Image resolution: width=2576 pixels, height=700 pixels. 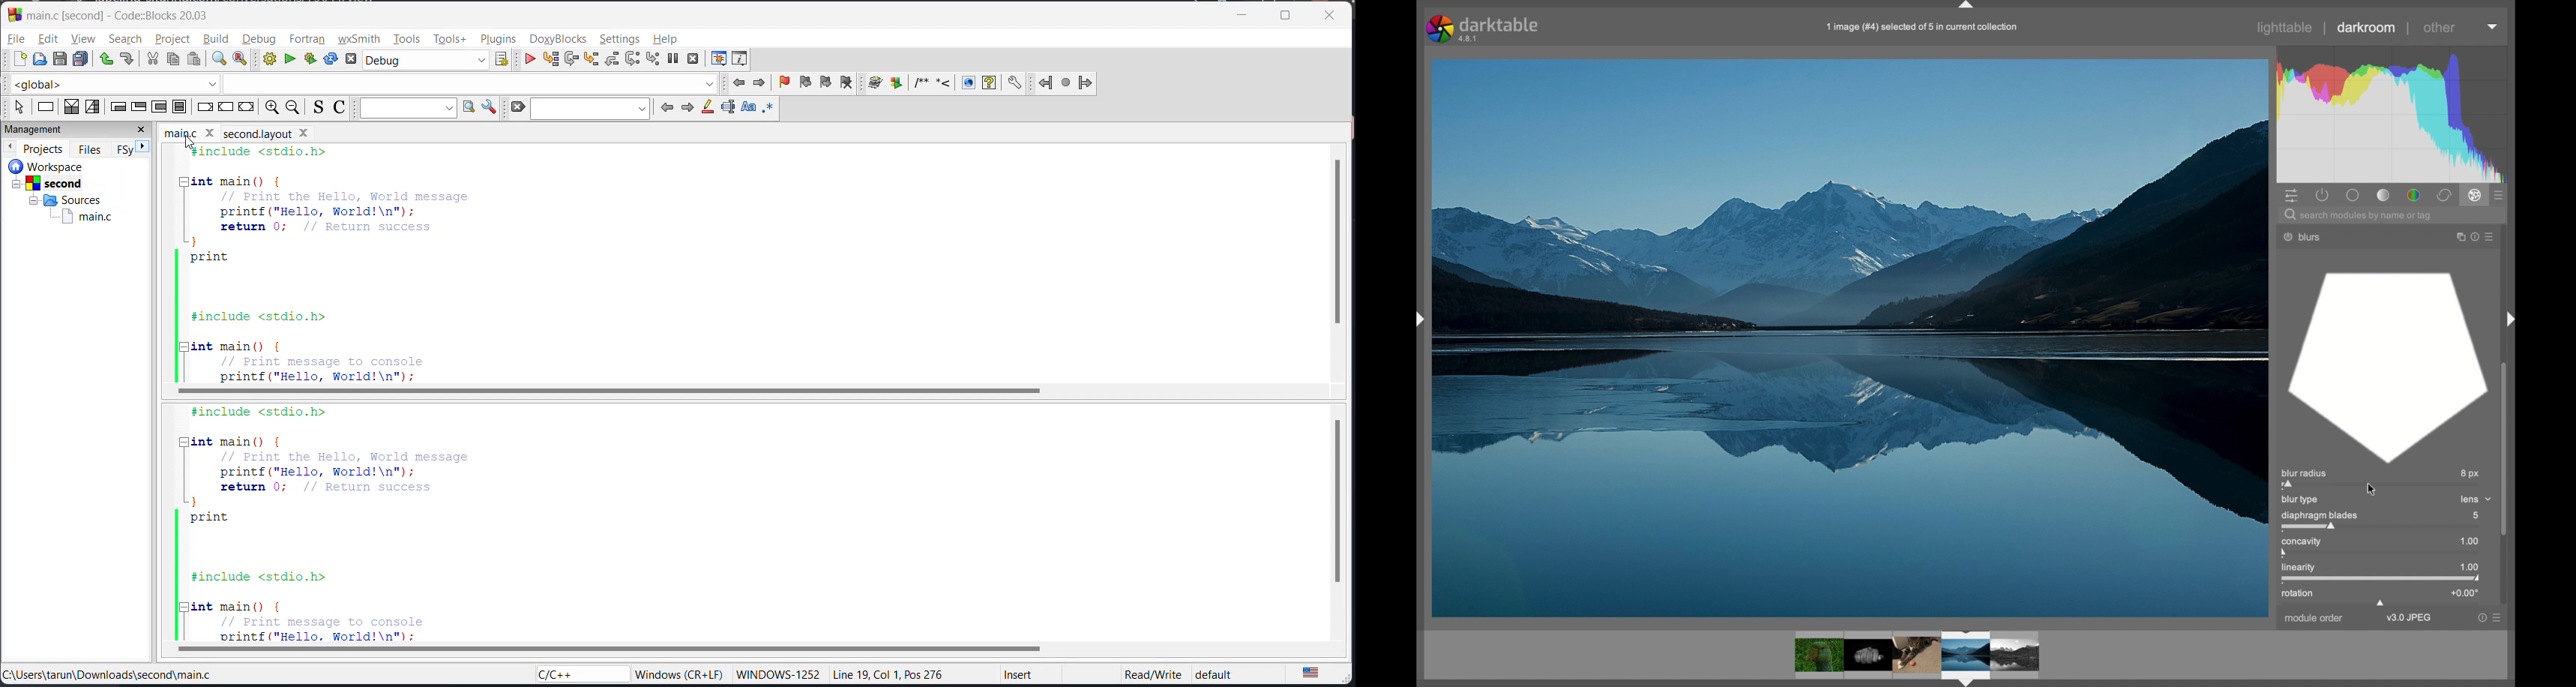 What do you see at coordinates (1917, 656) in the screenshot?
I see `photos` at bounding box center [1917, 656].